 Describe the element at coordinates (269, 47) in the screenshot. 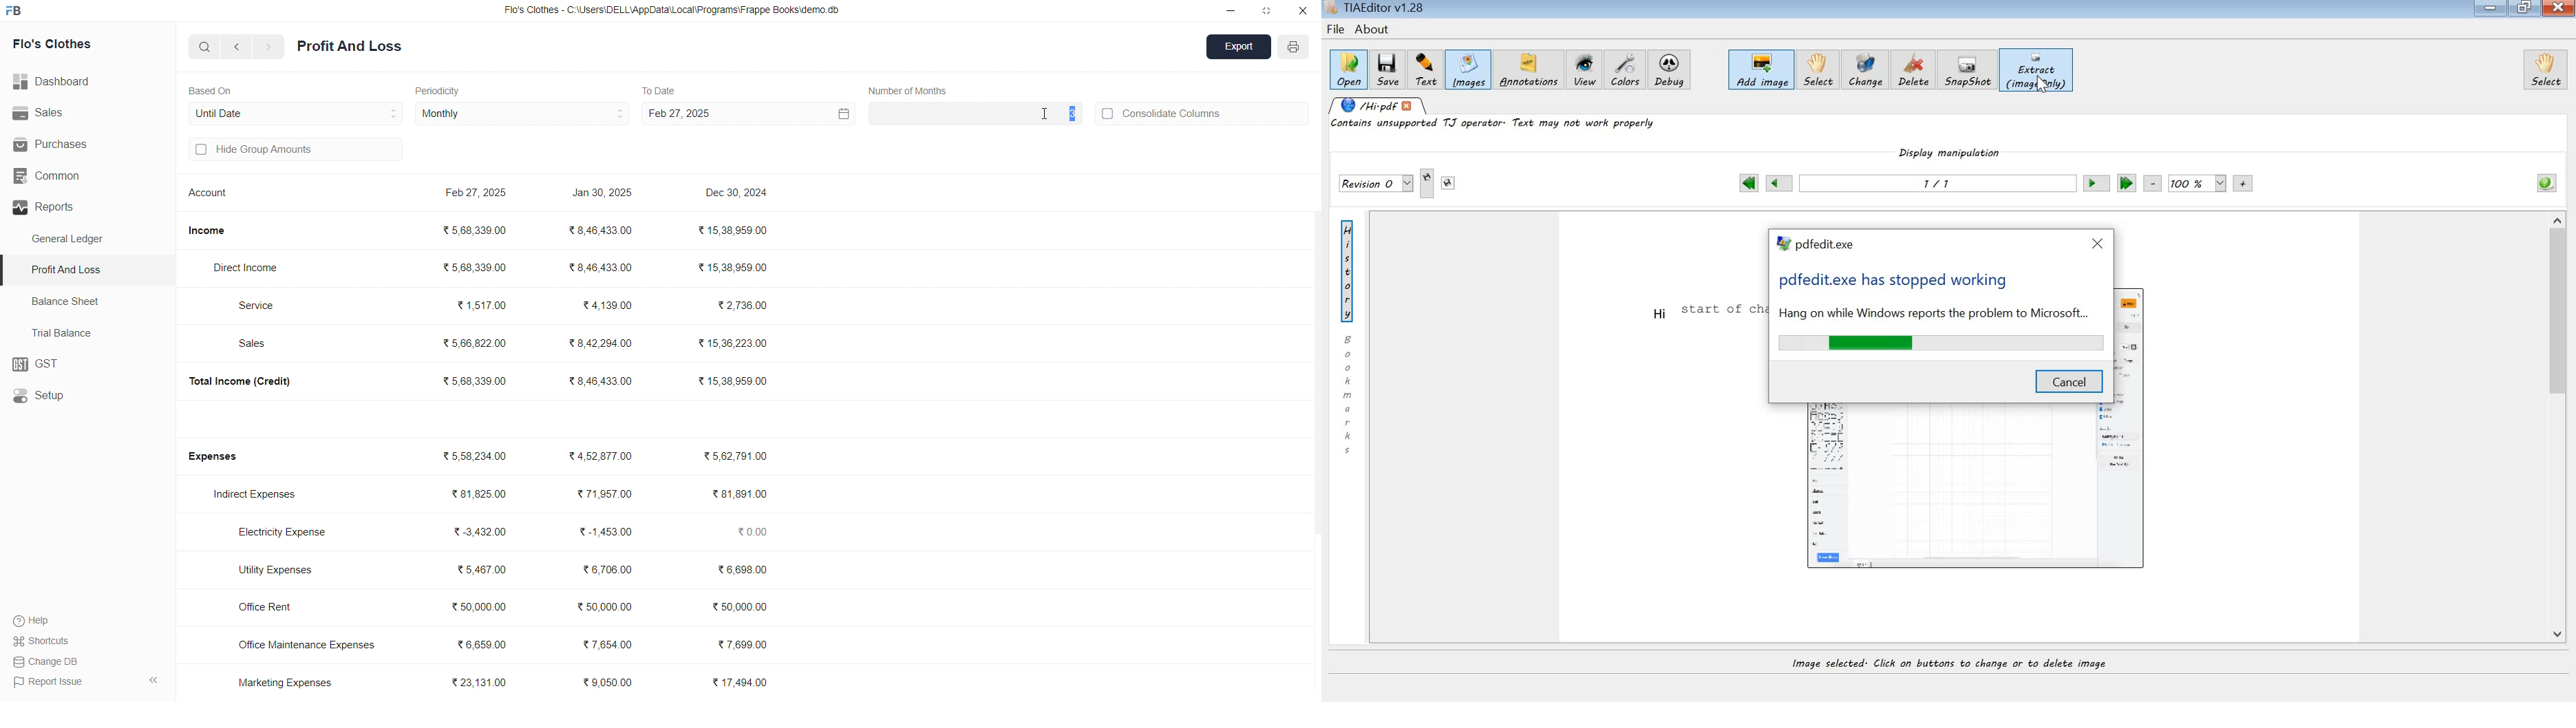

I see `navigate forward` at that location.